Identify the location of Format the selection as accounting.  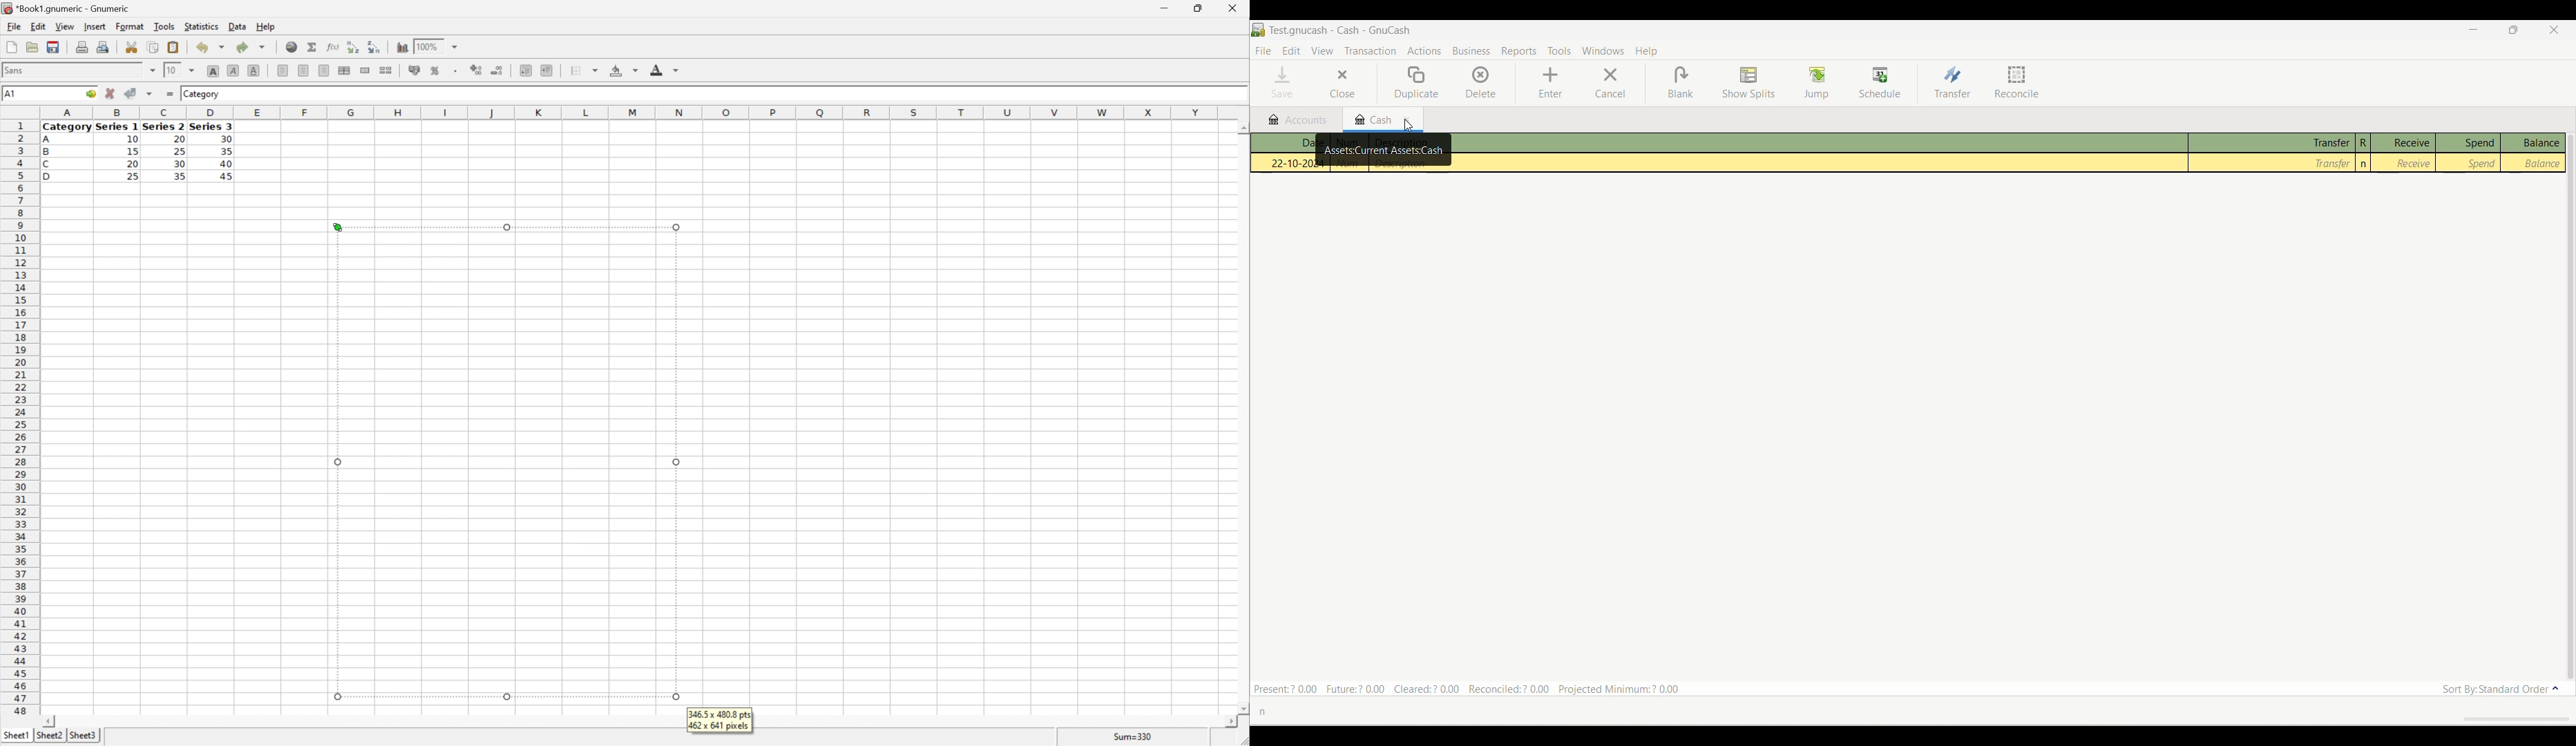
(410, 69).